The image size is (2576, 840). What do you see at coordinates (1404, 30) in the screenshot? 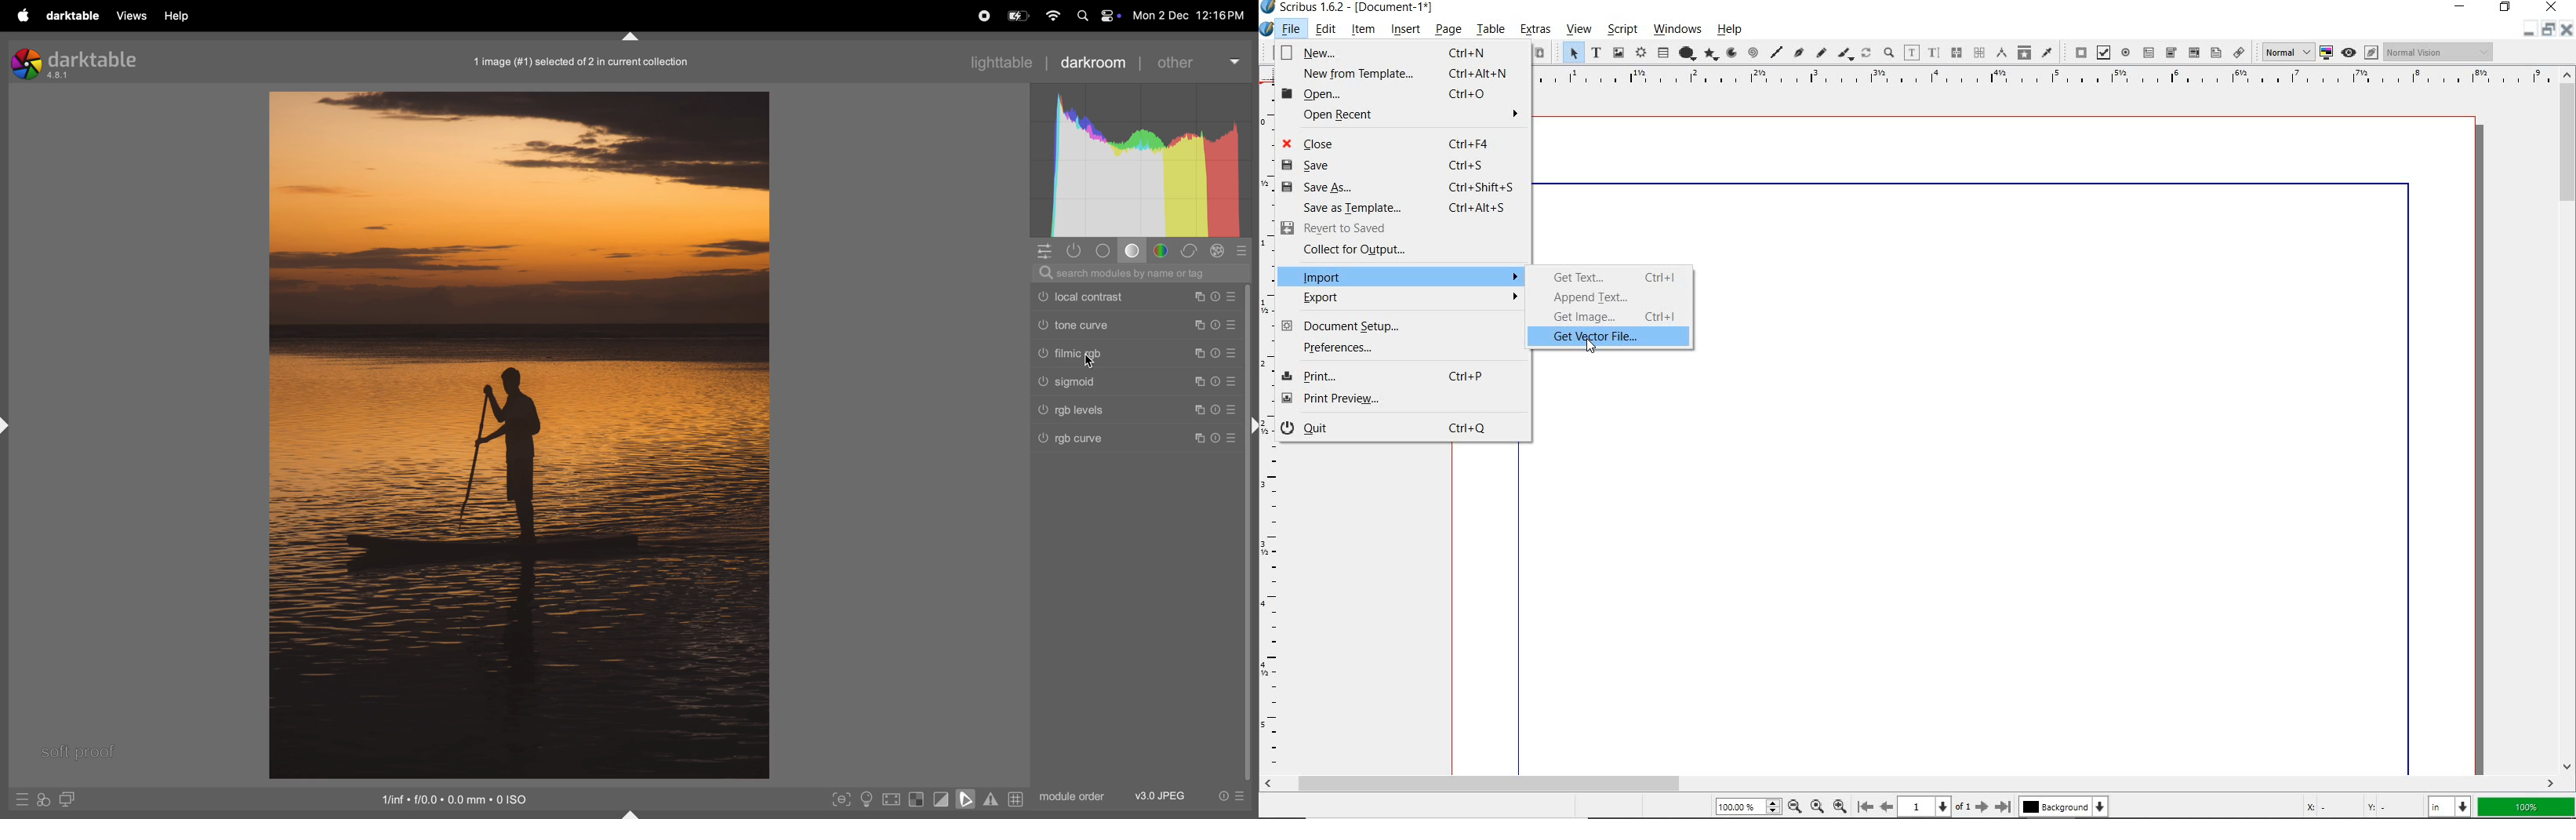
I see `insert` at bounding box center [1404, 30].